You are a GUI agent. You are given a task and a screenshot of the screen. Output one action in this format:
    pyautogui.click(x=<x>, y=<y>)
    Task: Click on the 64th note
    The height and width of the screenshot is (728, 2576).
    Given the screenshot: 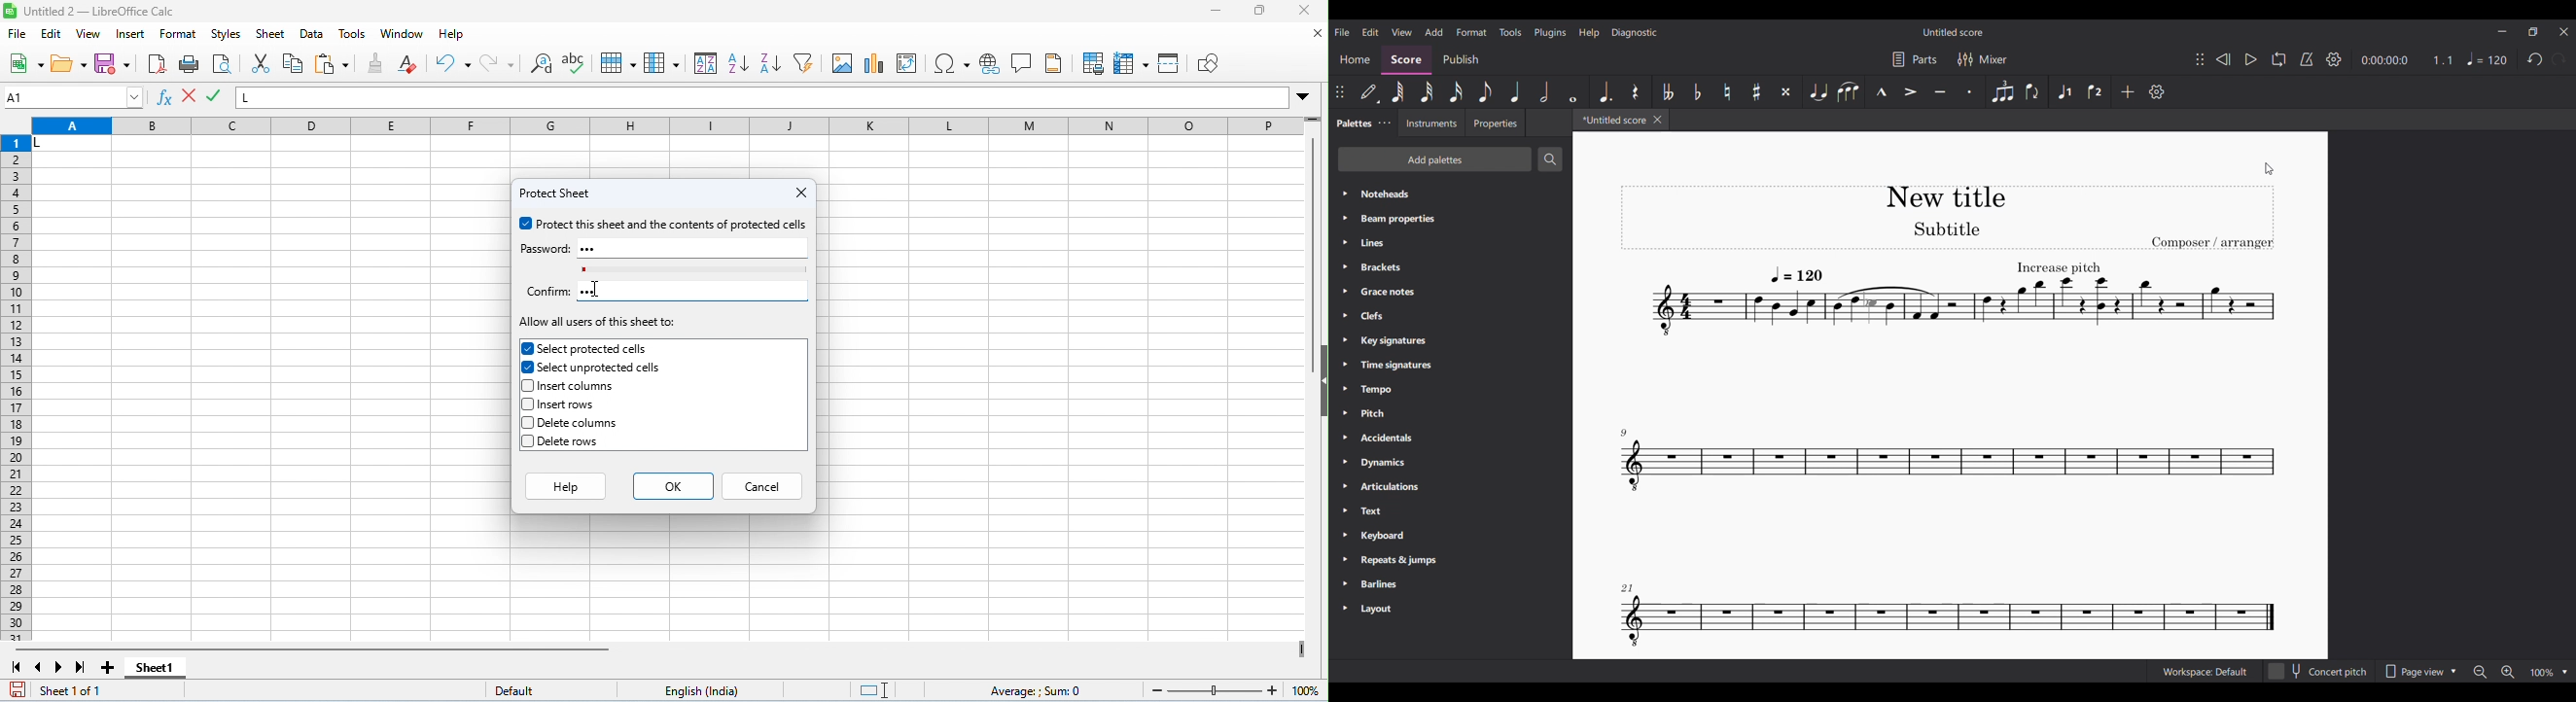 What is the action you would take?
    pyautogui.click(x=1398, y=92)
    